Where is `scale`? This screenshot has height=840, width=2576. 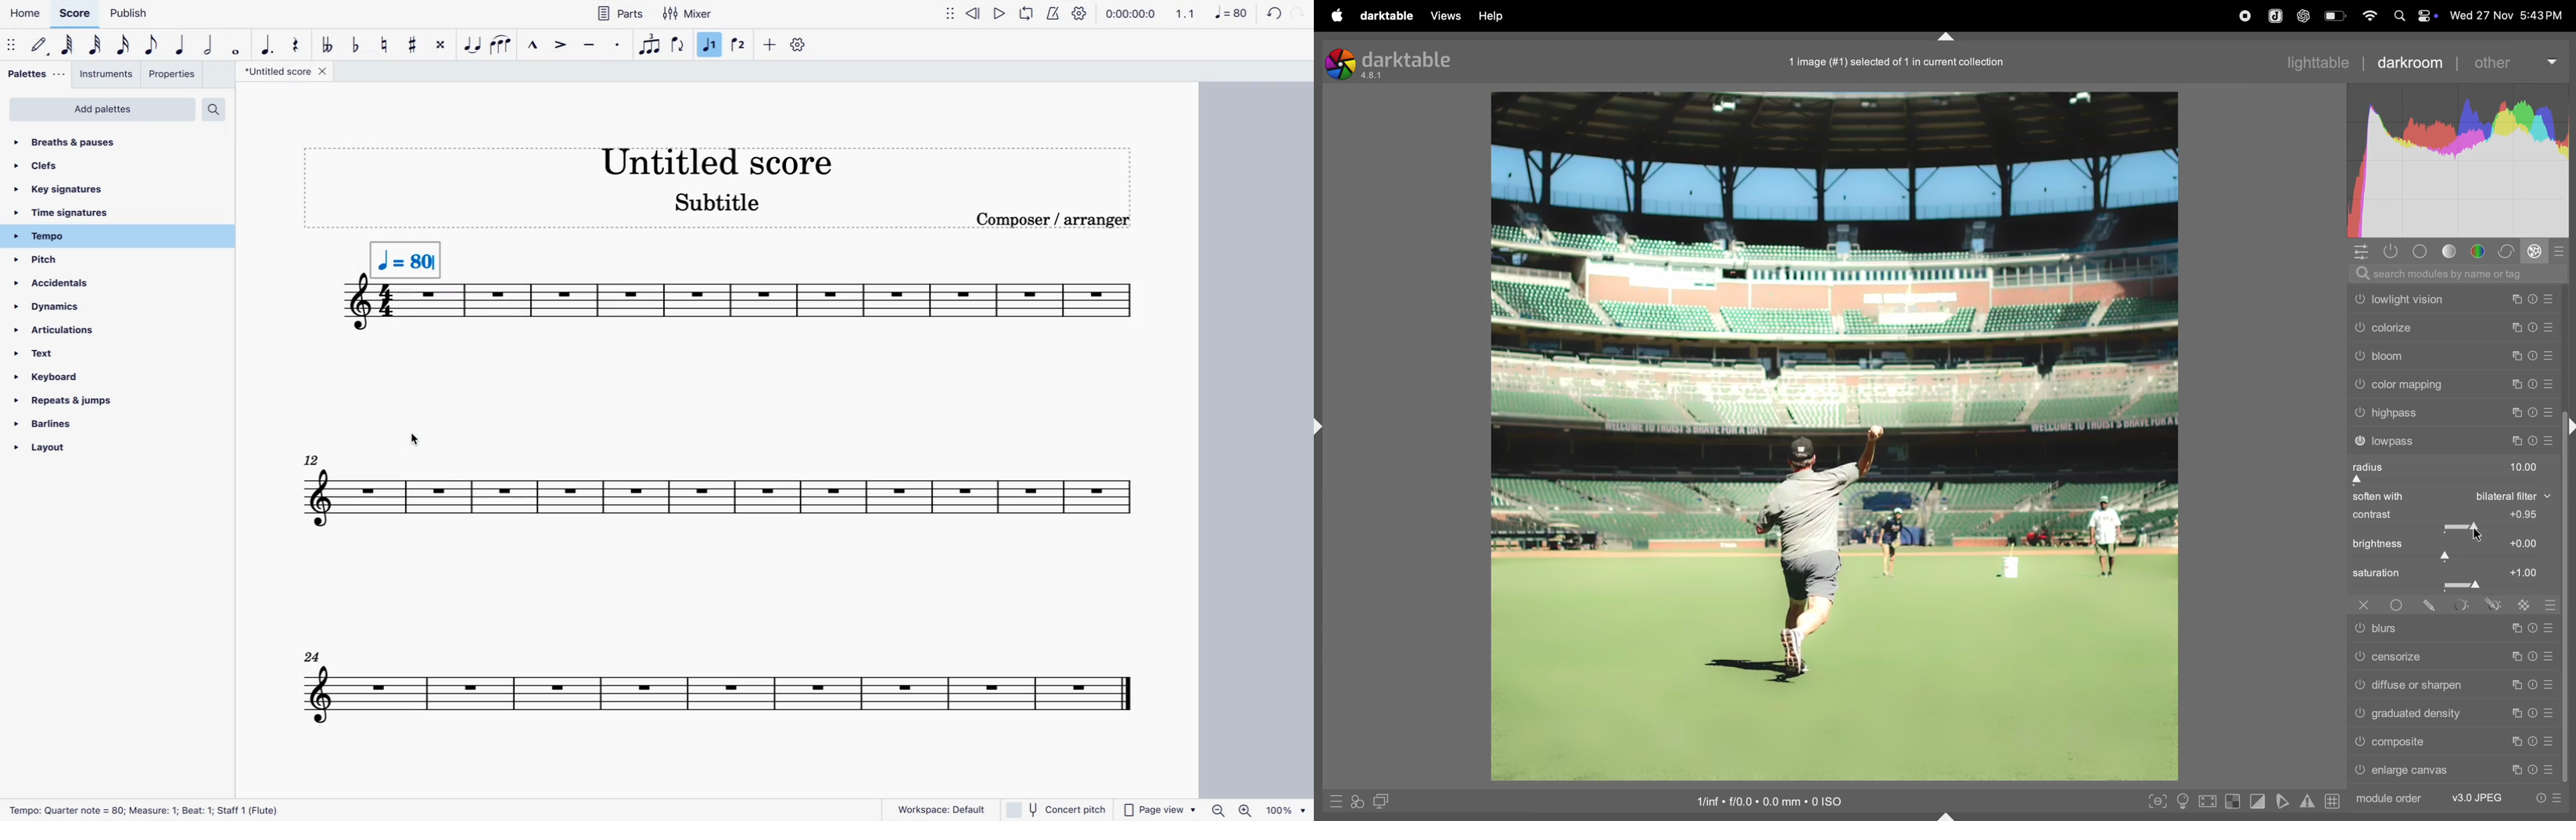 scale is located at coordinates (1172, 14).